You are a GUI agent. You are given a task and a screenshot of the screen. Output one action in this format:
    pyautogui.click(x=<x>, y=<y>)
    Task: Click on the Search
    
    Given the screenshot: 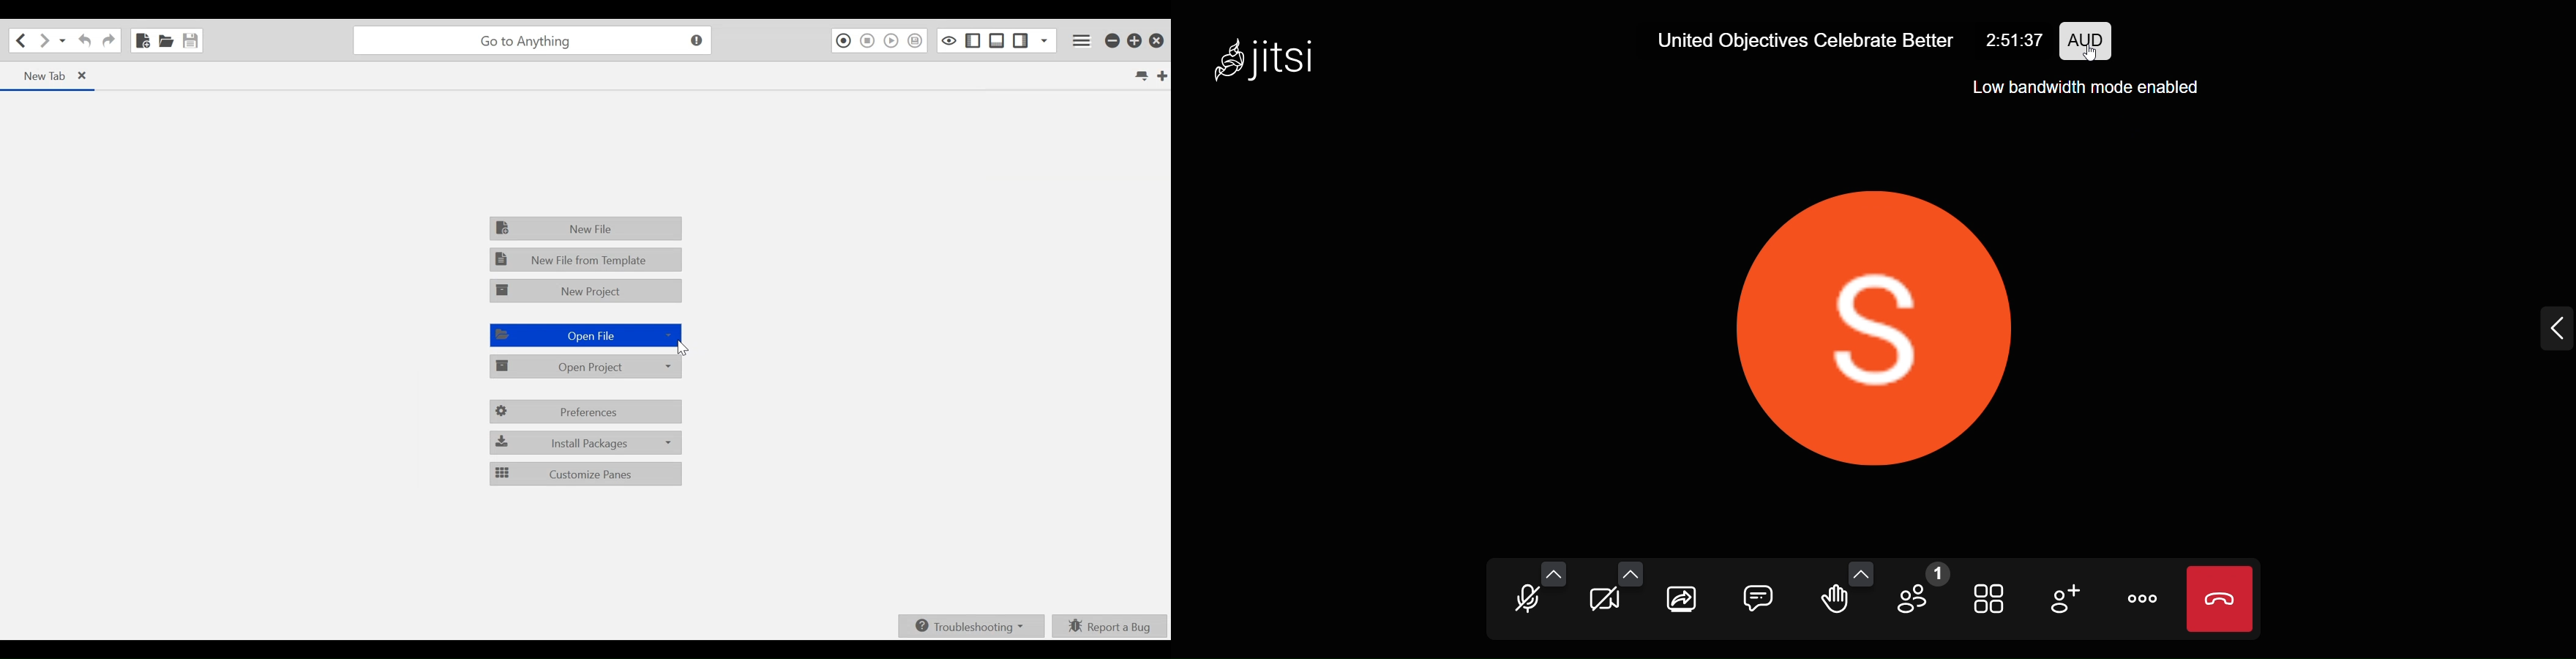 What is the action you would take?
    pyautogui.click(x=530, y=39)
    